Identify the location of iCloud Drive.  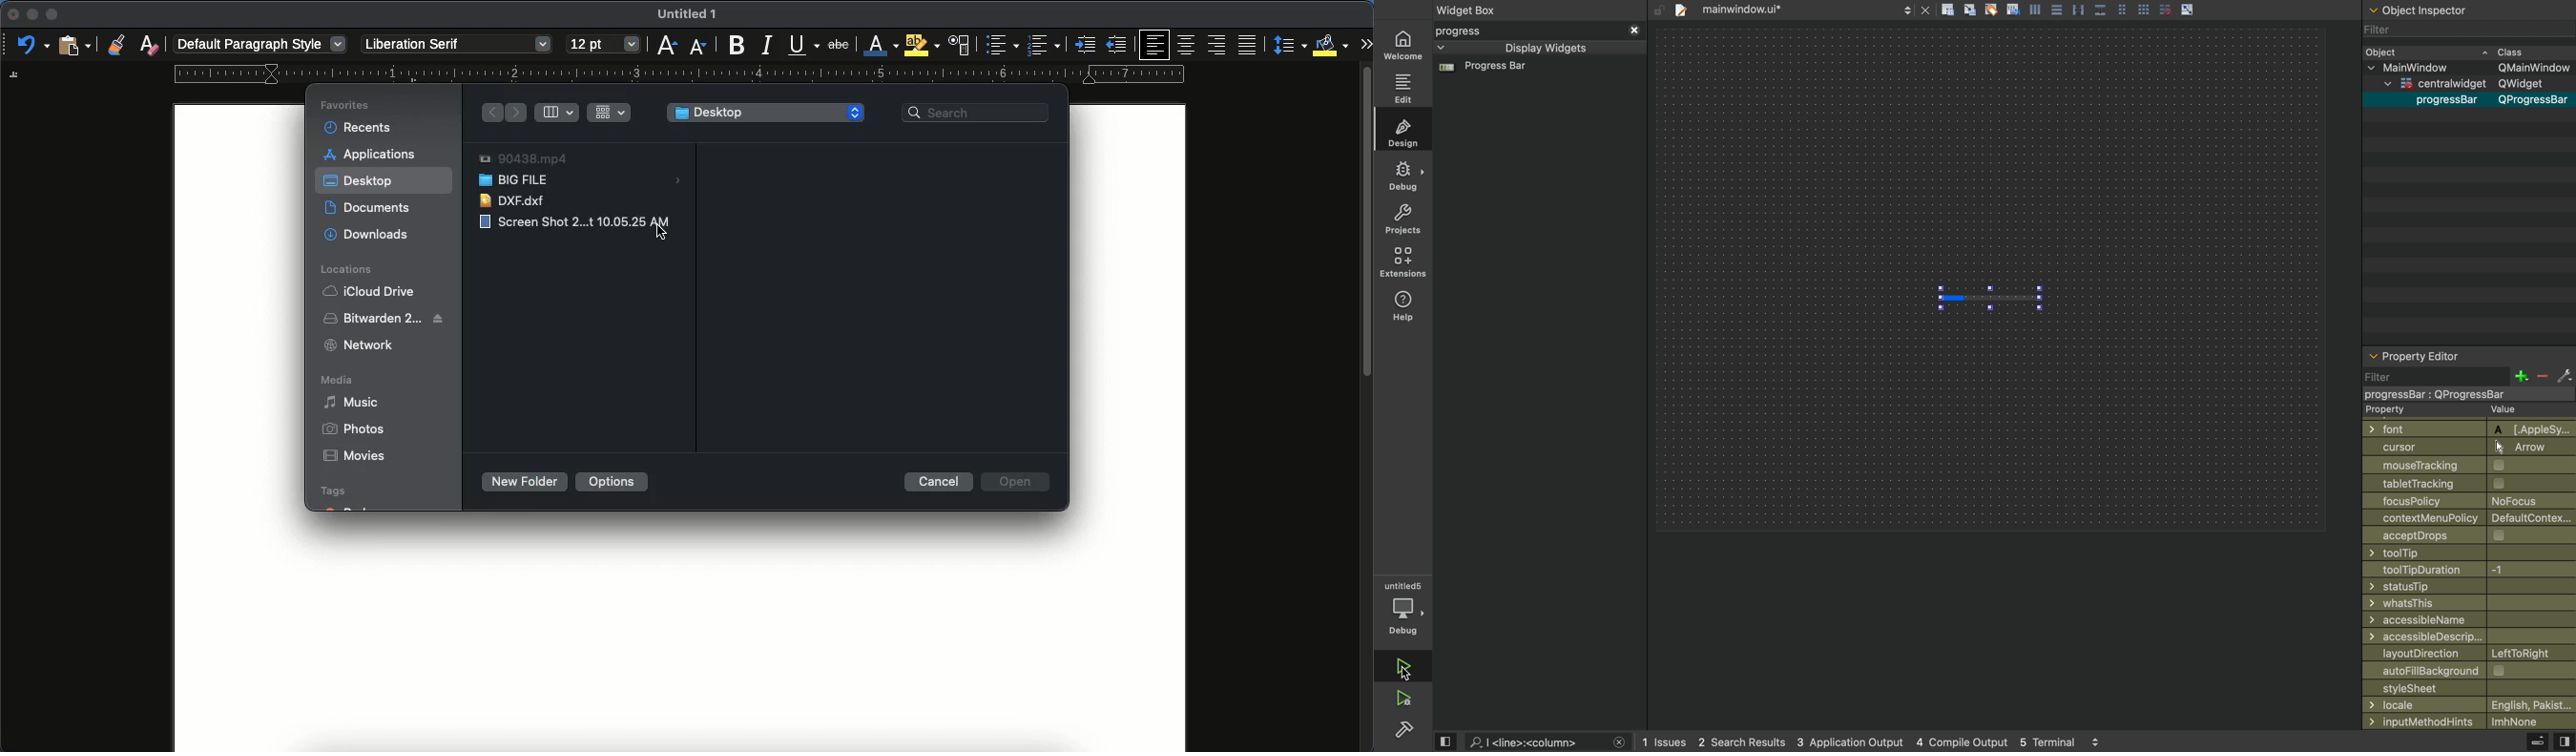
(367, 291).